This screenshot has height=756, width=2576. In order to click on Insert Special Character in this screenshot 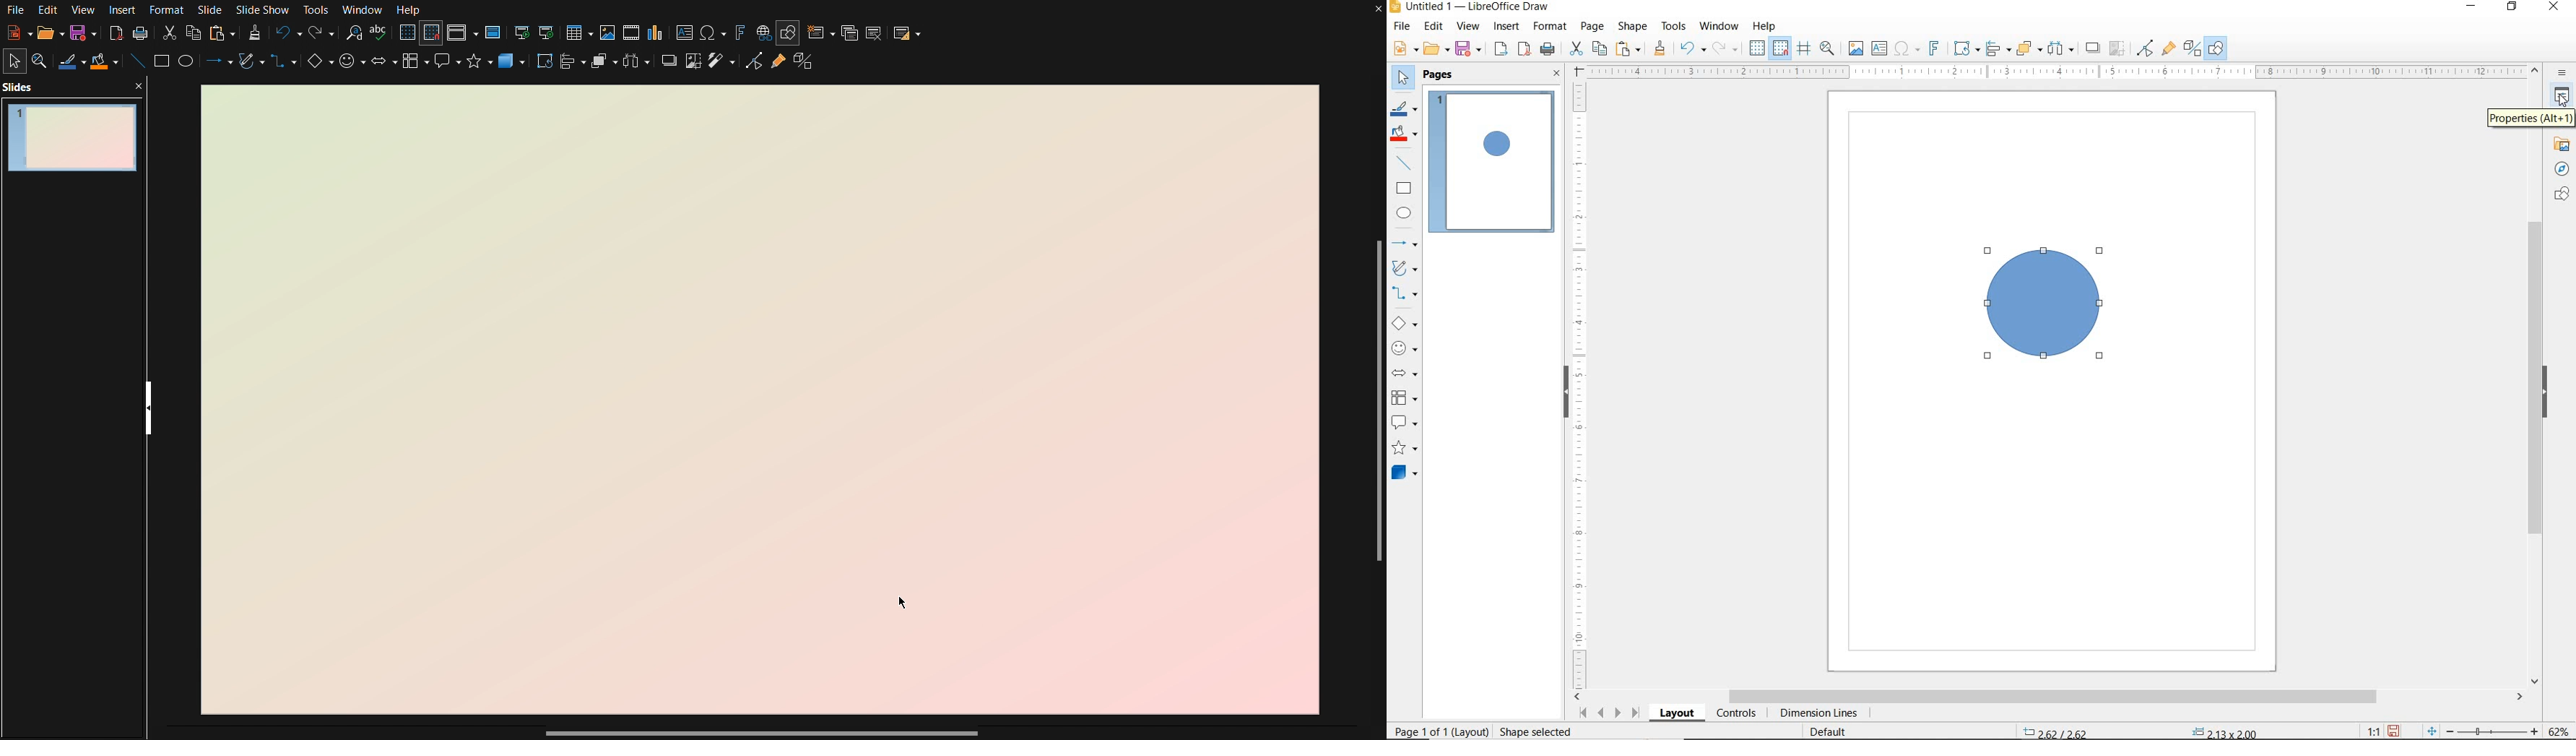, I will do `click(714, 32)`.